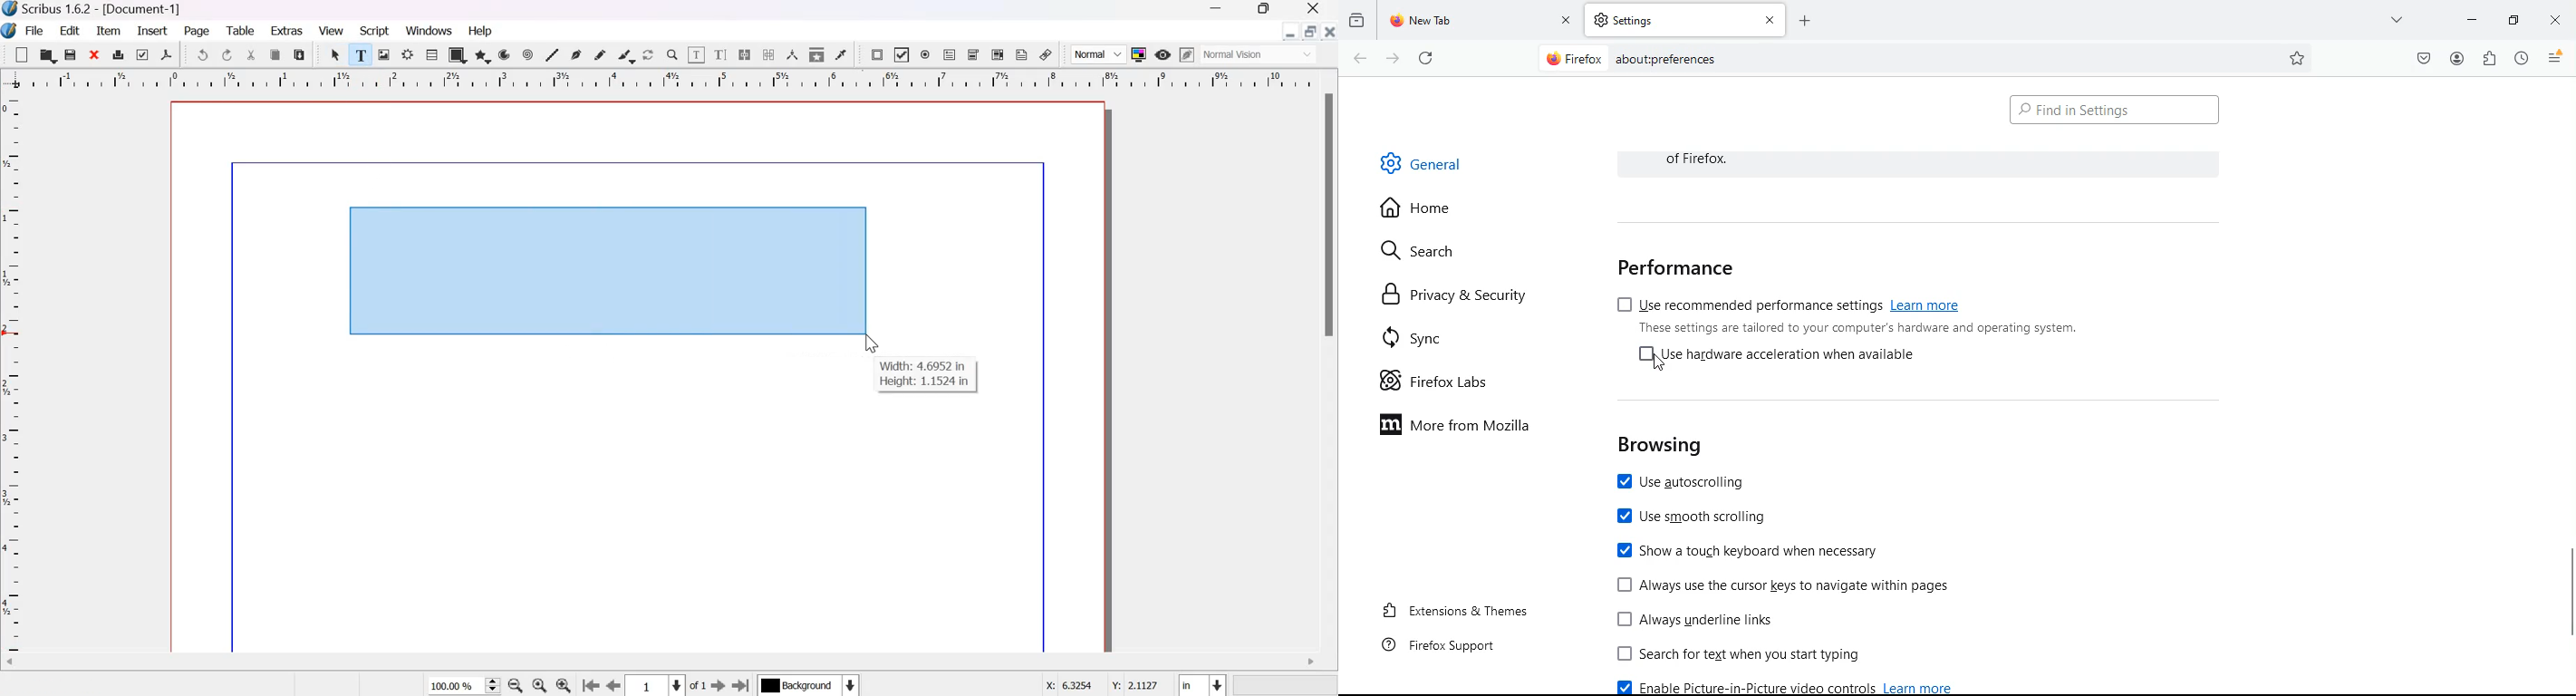 The height and width of the screenshot is (700, 2576). What do you see at coordinates (1047, 54) in the screenshot?
I see `Link annotation` at bounding box center [1047, 54].